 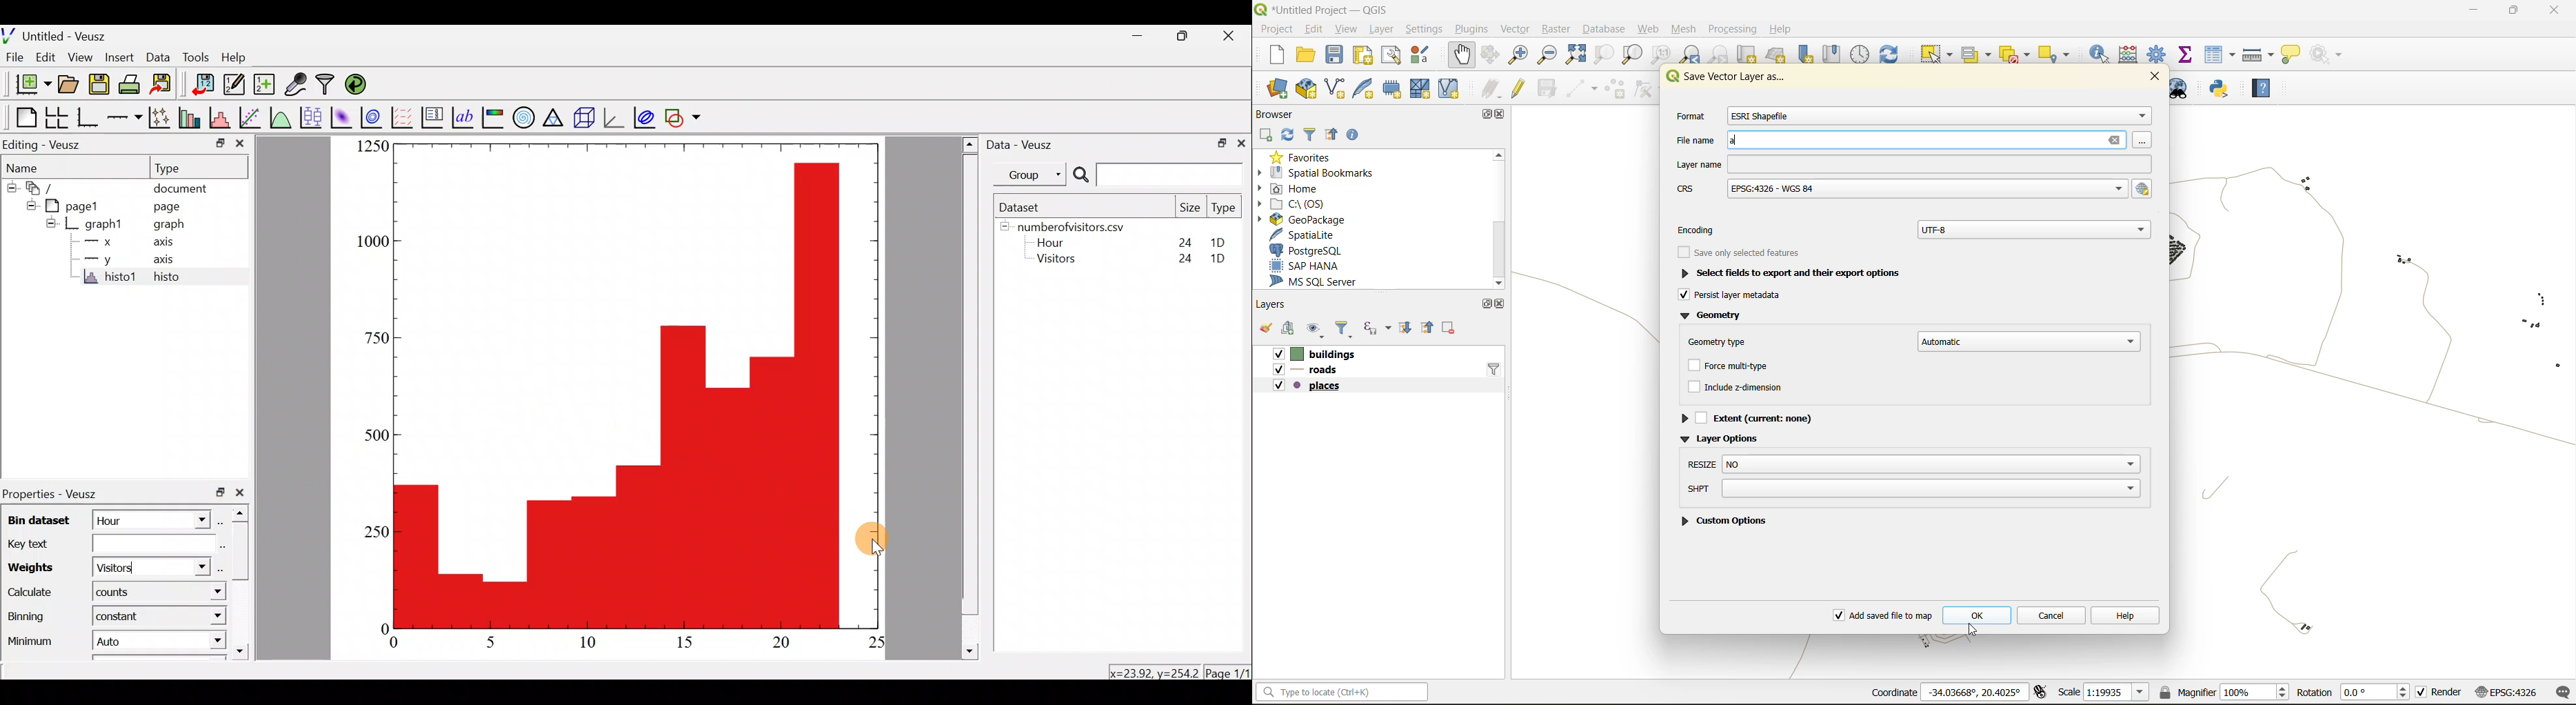 I want to click on edit and enter new datasets, so click(x=234, y=85).